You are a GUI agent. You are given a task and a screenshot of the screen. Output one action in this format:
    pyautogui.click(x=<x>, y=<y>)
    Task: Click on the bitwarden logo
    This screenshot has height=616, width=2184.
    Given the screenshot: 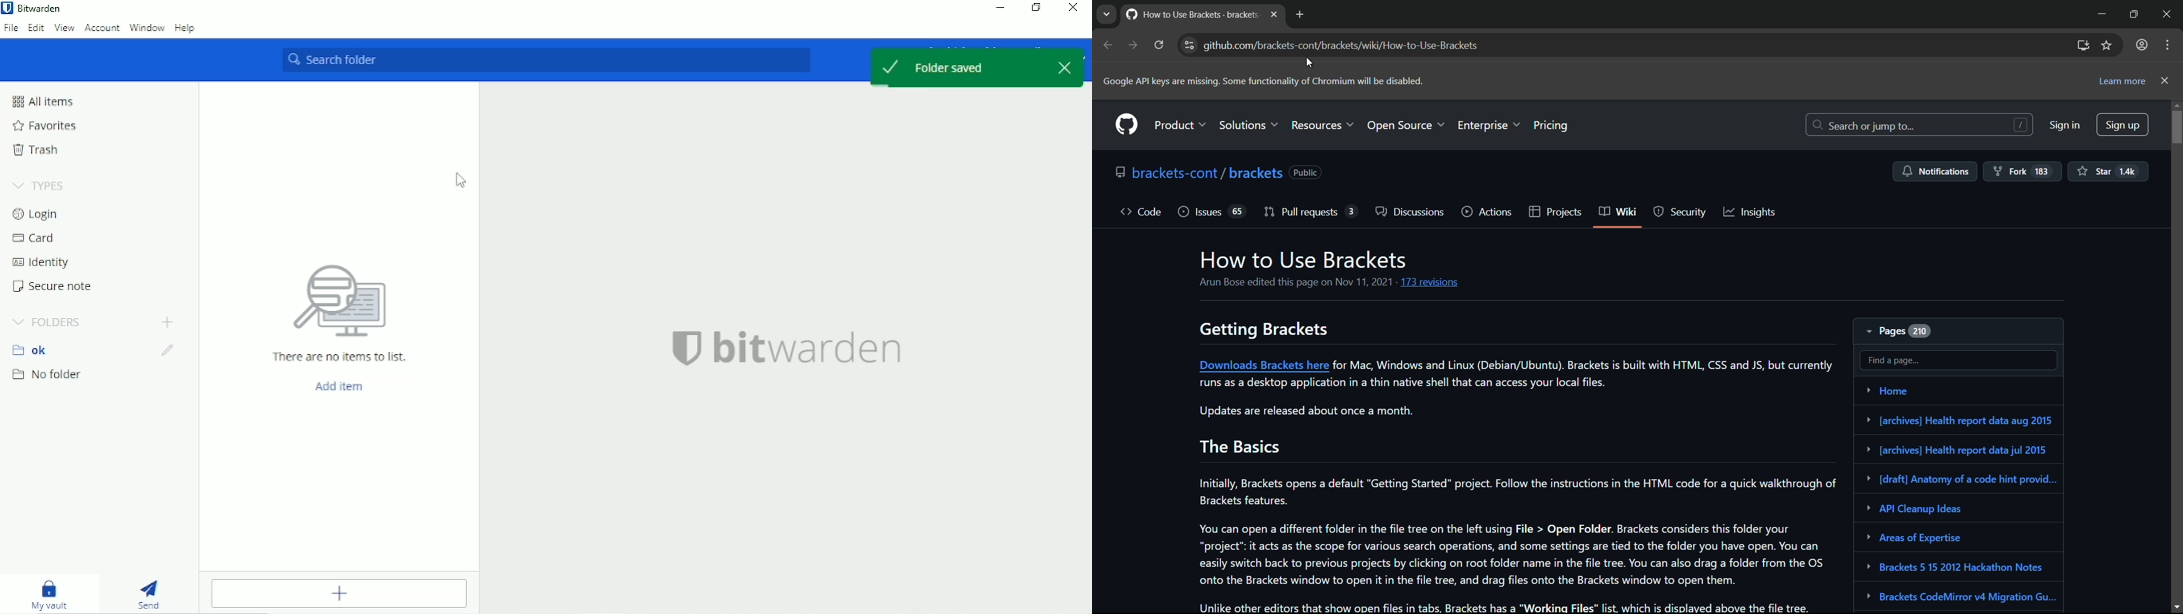 What is the action you would take?
    pyautogui.click(x=679, y=346)
    